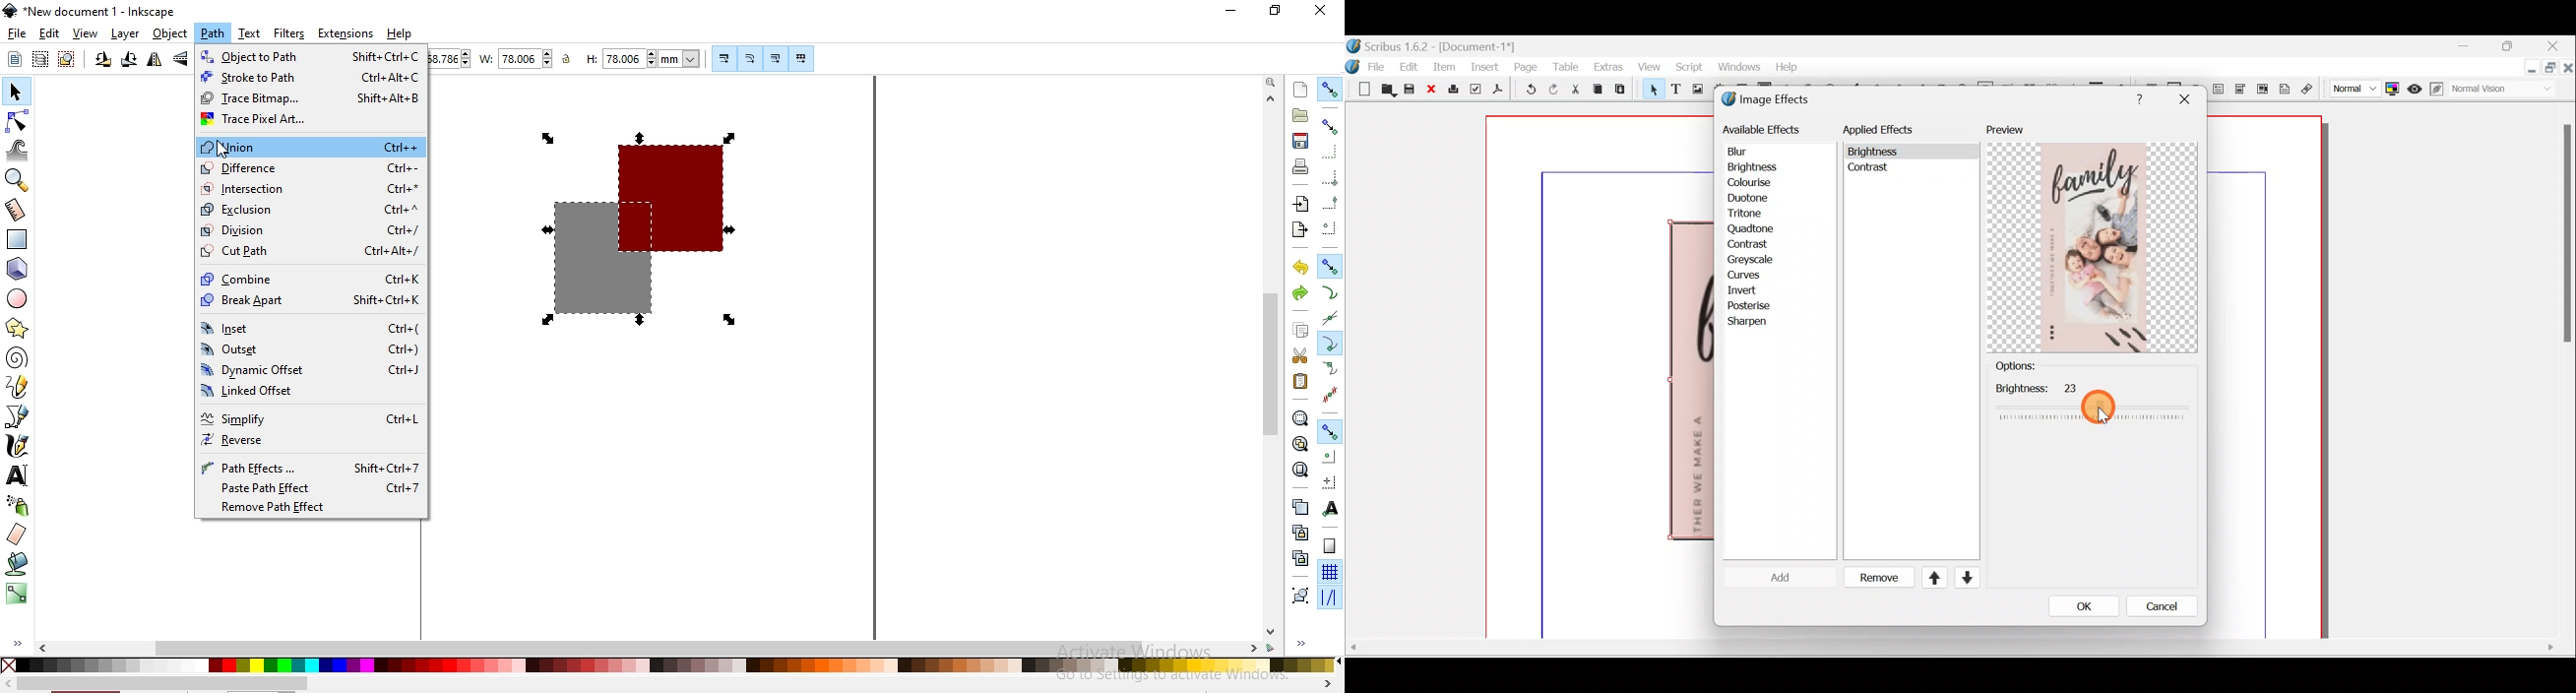  I want to click on Greyscale, so click(1755, 259).